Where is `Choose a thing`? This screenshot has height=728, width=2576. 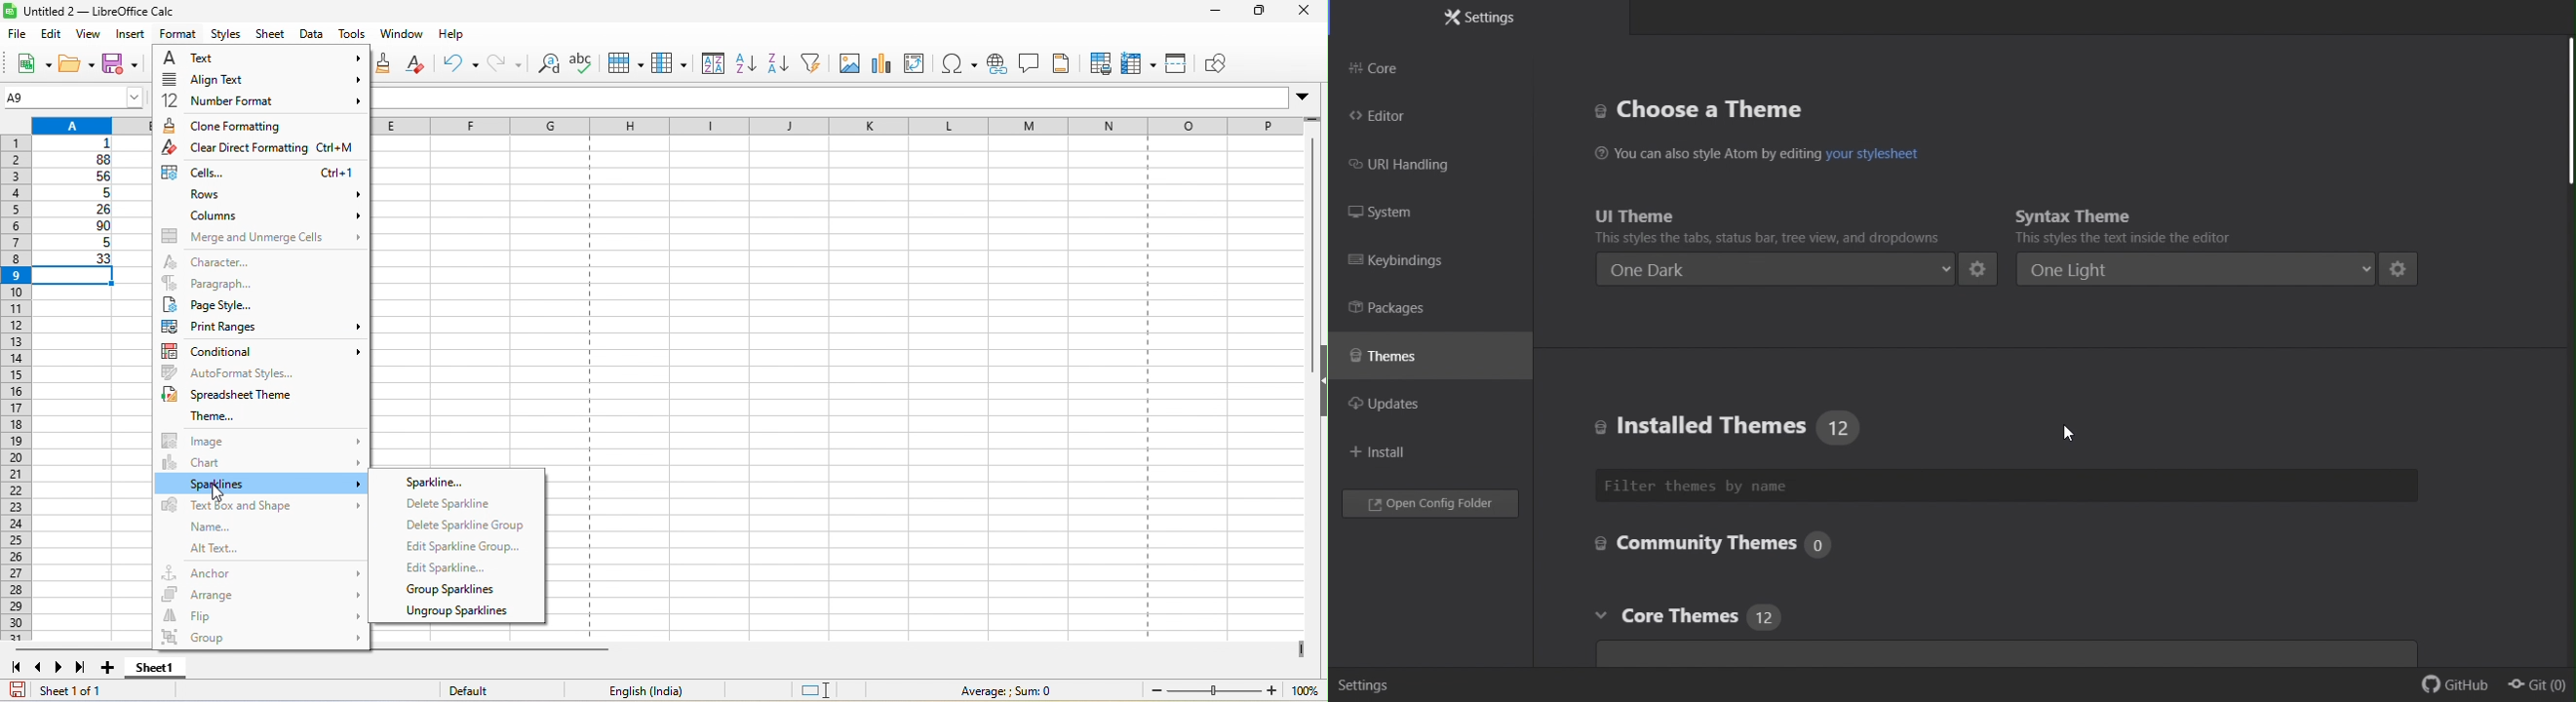
Choose a thing is located at coordinates (1705, 108).